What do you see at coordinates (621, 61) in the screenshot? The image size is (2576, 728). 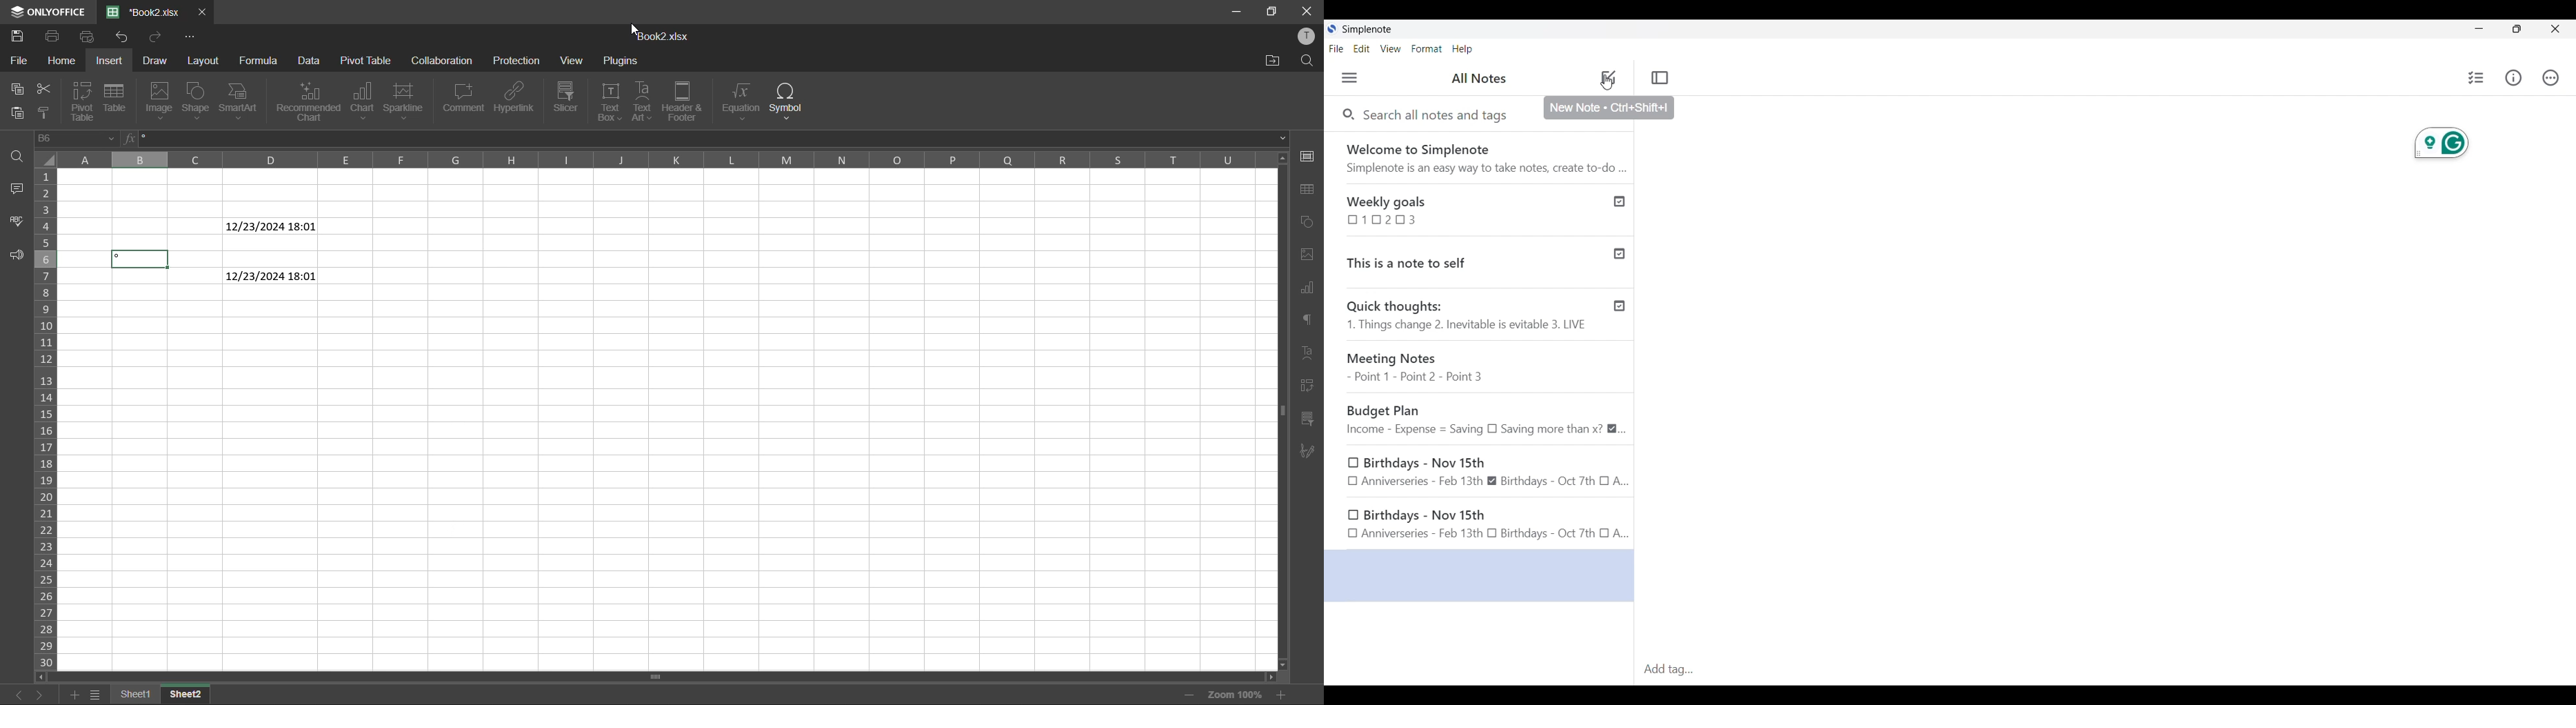 I see `plugins` at bounding box center [621, 61].